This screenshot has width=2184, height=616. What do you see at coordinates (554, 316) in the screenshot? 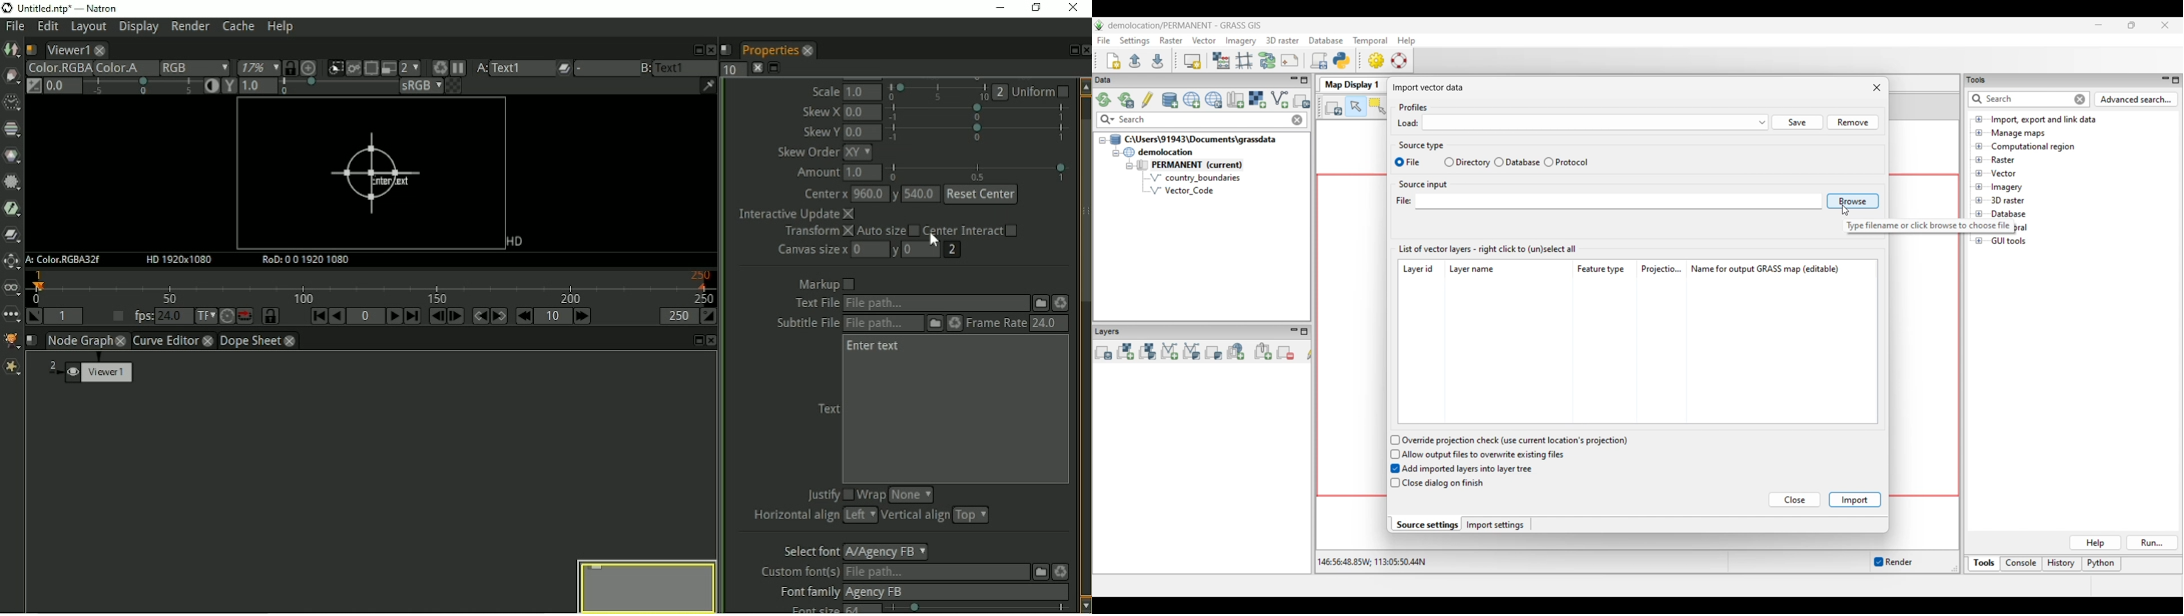
I see `Frame increment` at bounding box center [554, 316].